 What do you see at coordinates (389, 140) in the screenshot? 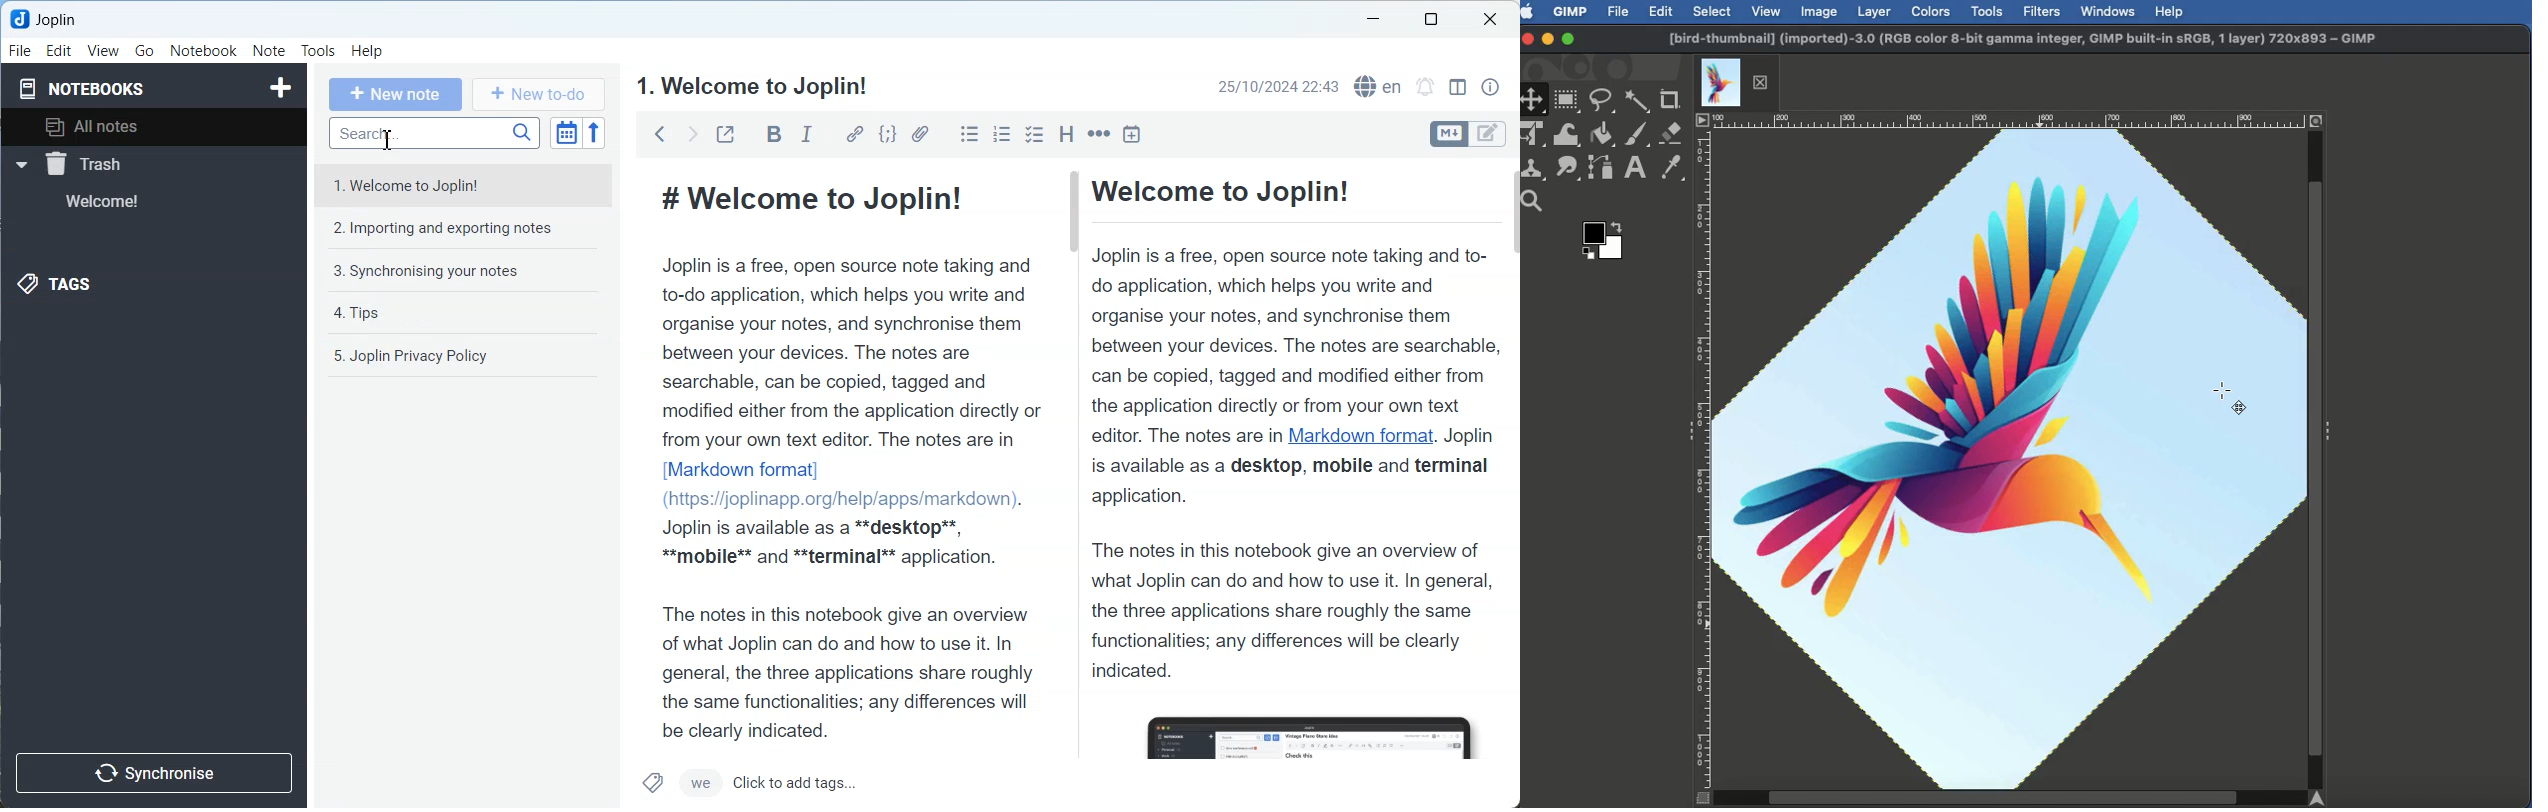
I see `Cursor` at bounding box center [389, 140].